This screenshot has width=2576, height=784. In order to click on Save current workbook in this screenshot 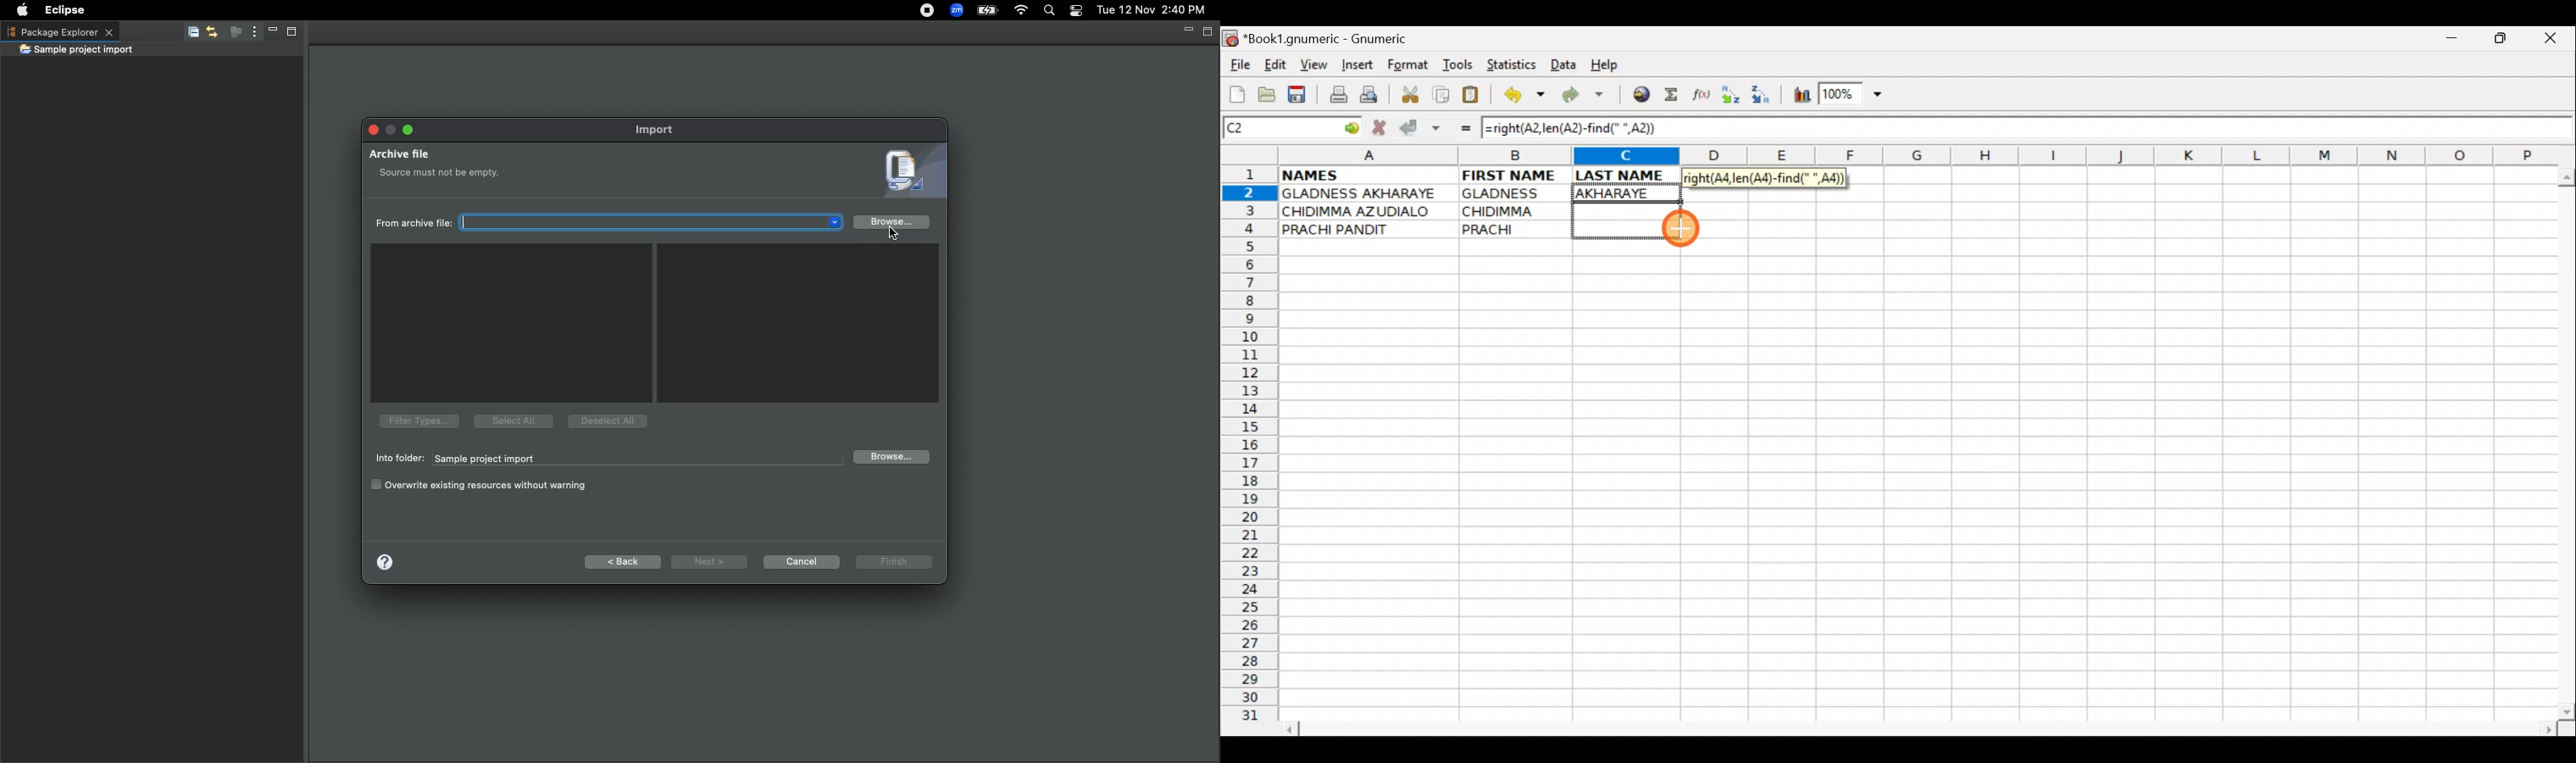, I will do `click(1300, 95)`.